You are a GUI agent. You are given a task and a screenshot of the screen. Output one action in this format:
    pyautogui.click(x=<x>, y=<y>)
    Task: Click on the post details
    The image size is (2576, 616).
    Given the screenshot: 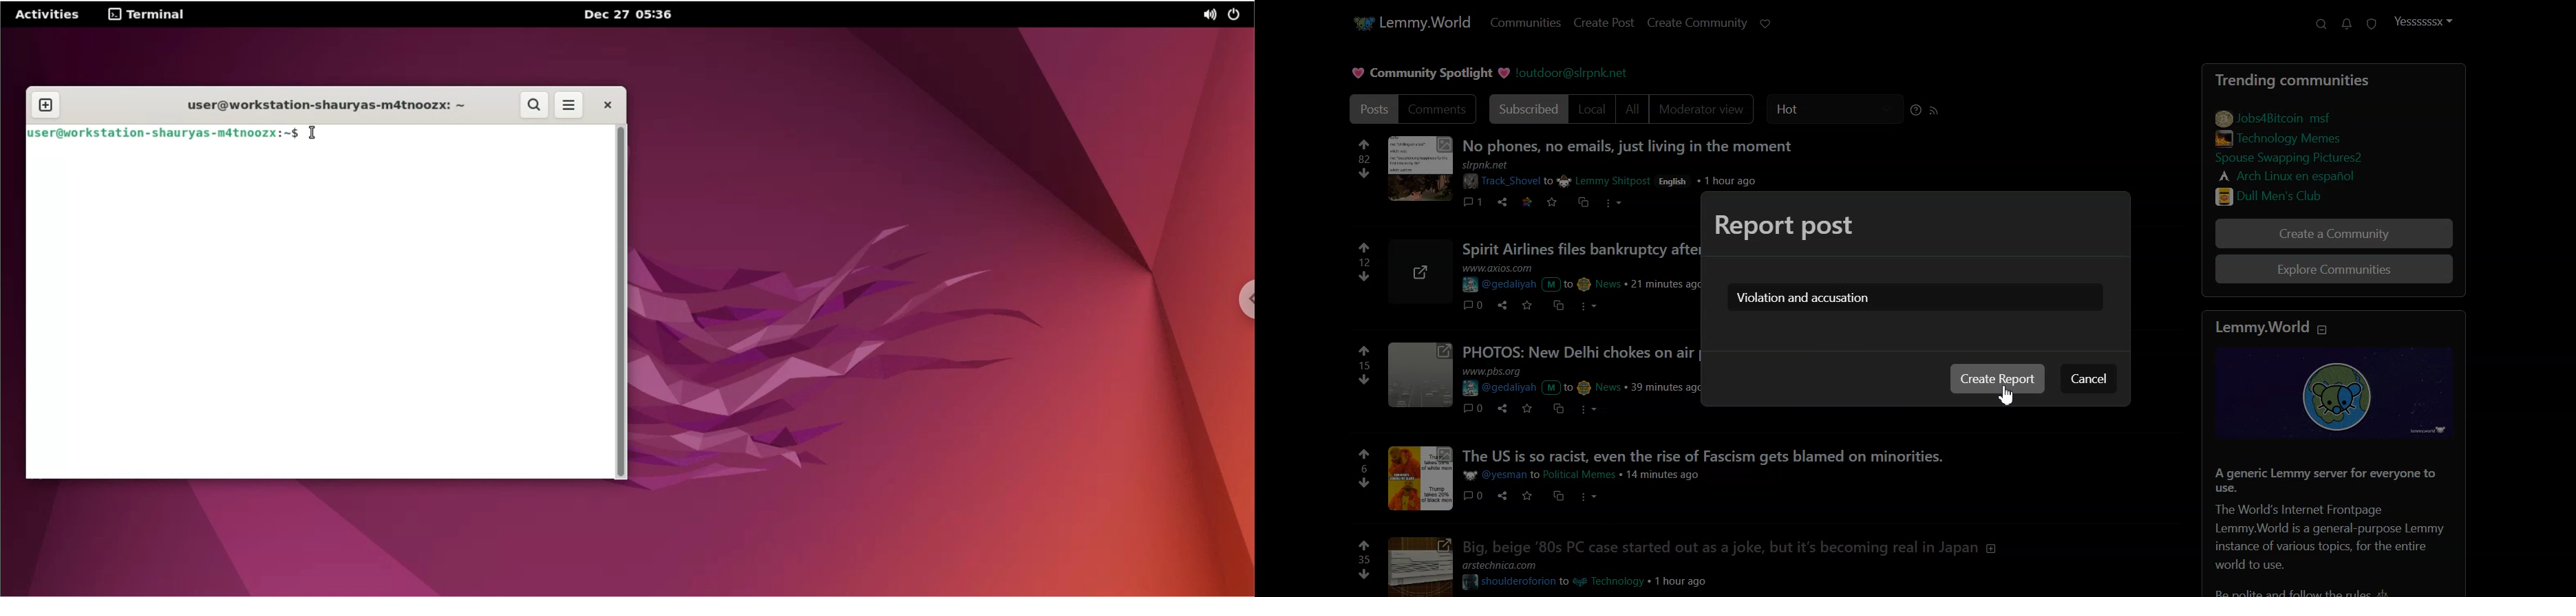 What is the action you would take?
    pyautogui.click(x=1579, y=278)
    